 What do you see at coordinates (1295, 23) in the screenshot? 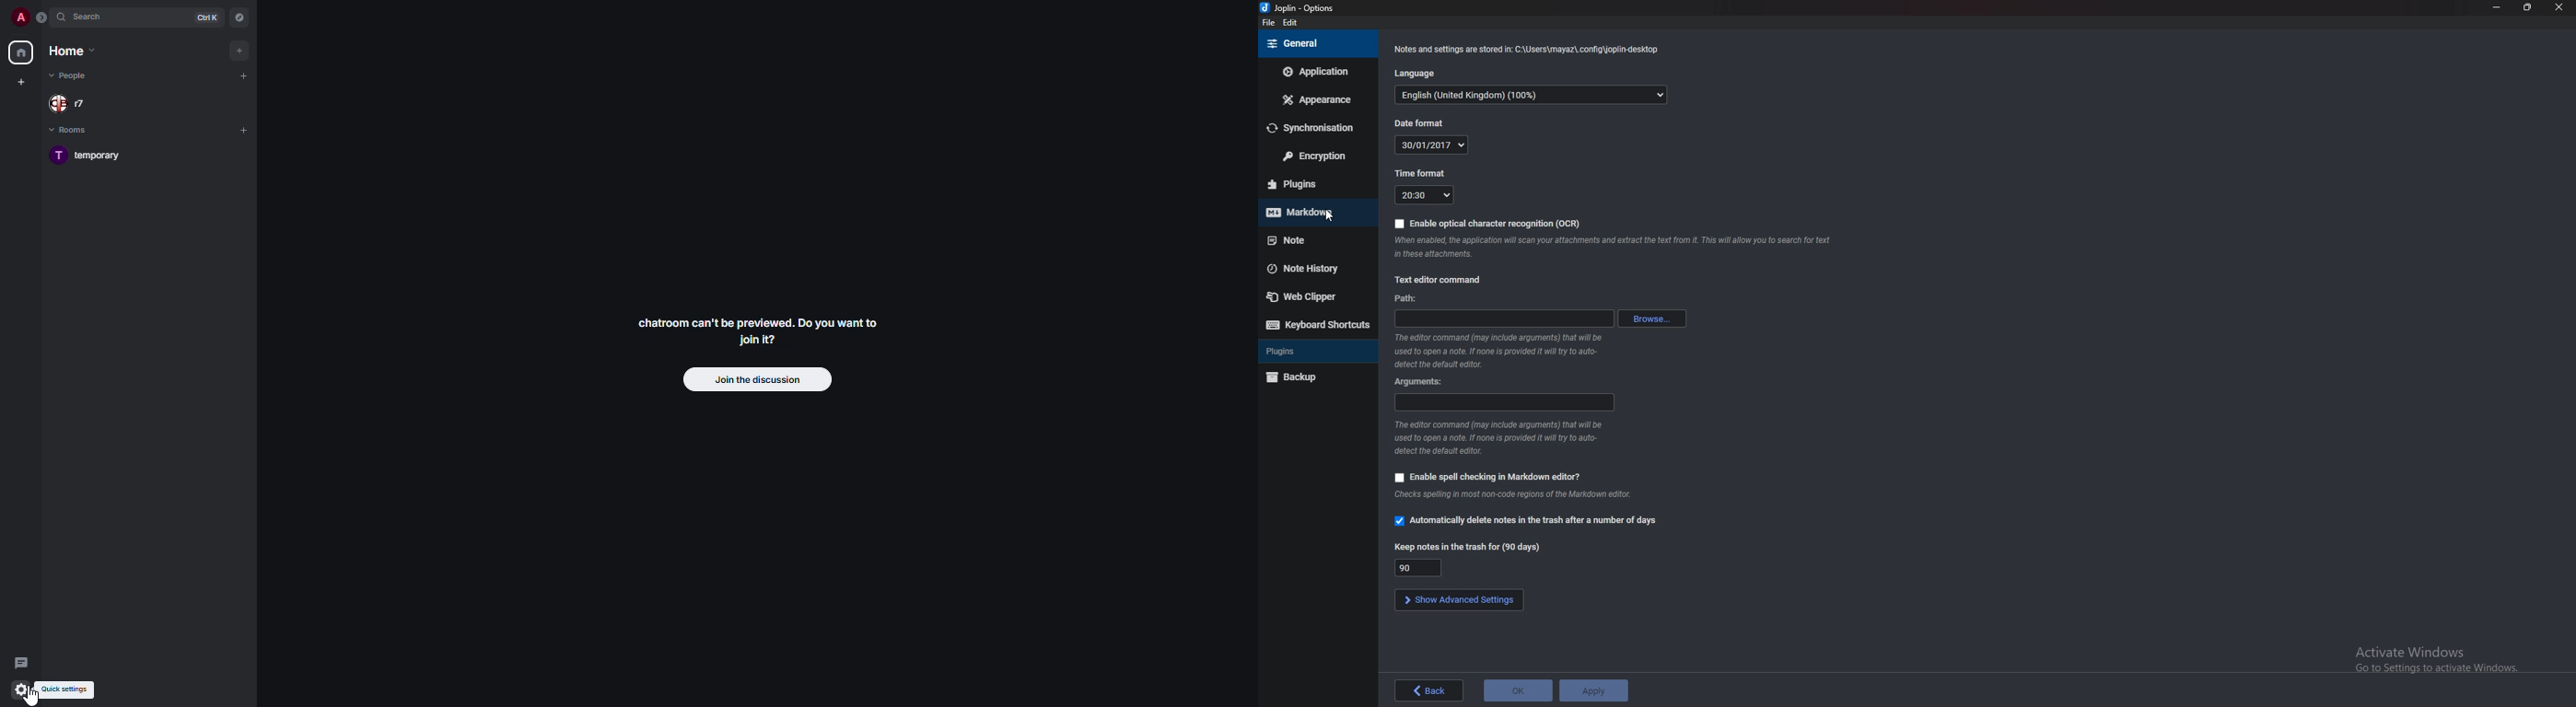
I see `edit` at bounding box center [1295, 23].